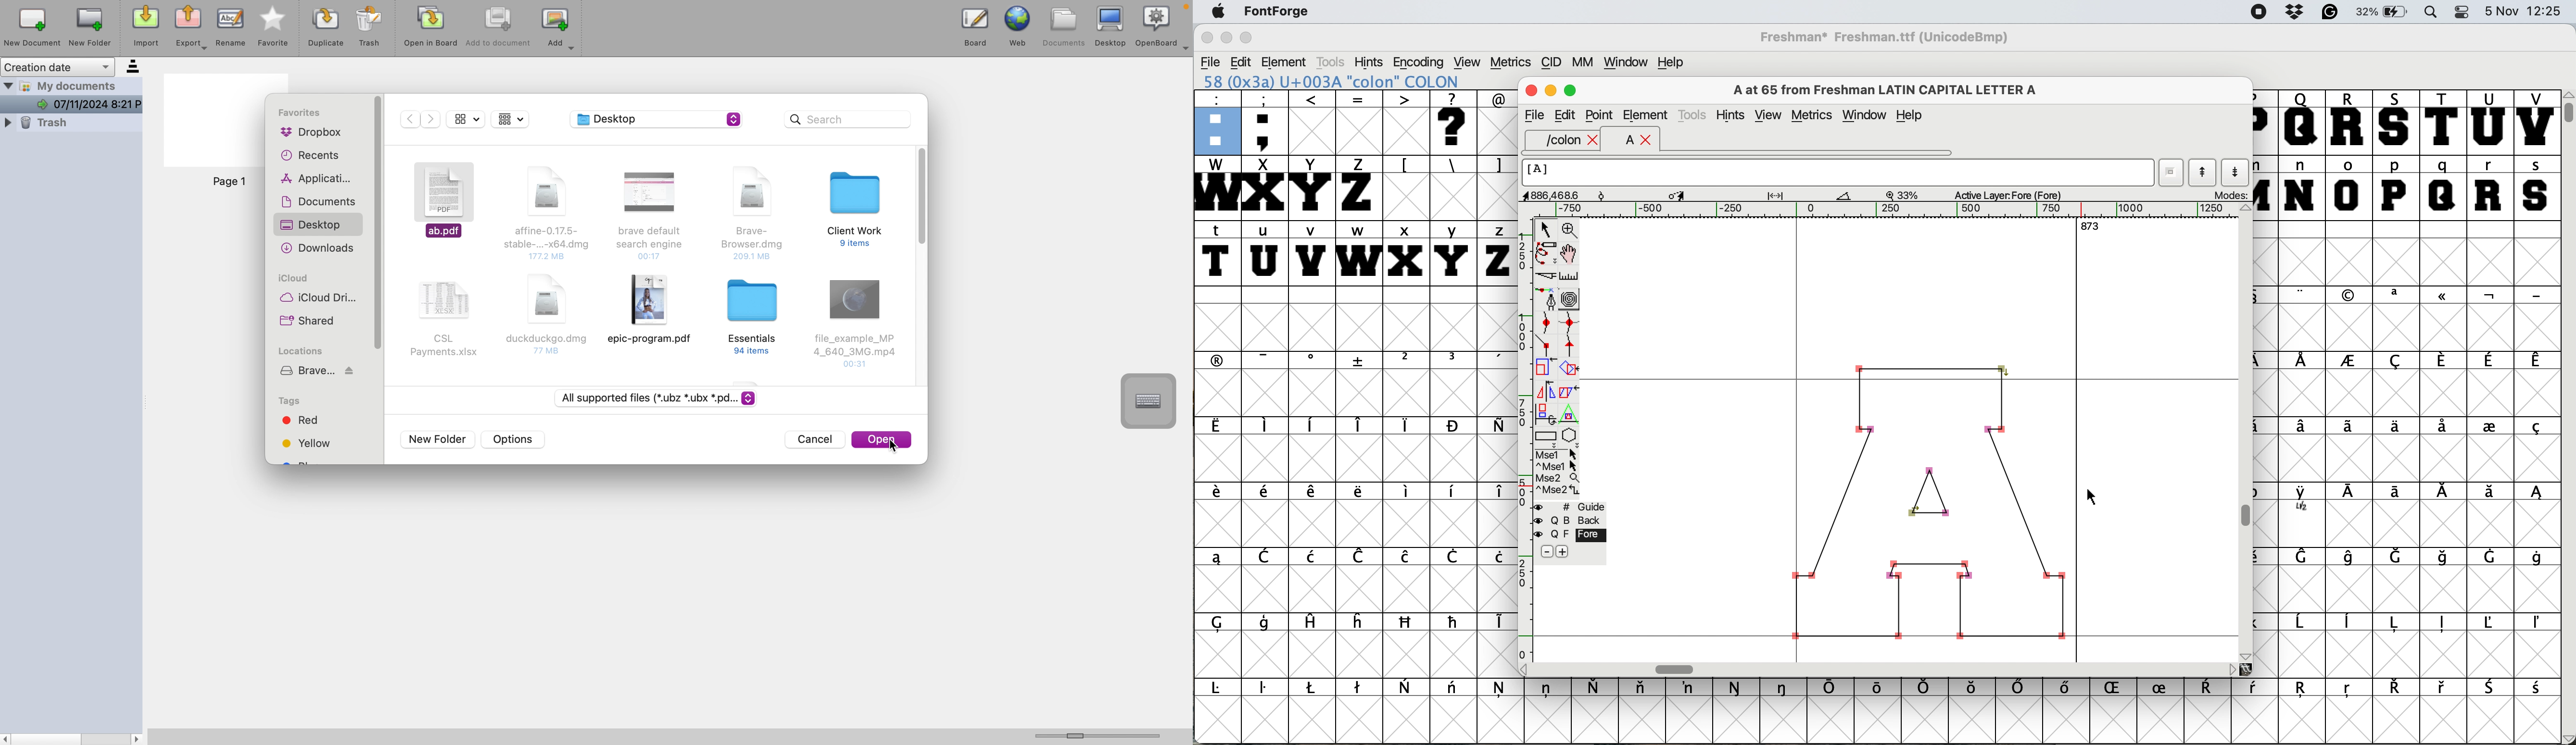  What do you see at coordinates (1495, 361) in the screenshot?
I see `symbol` at bounding box center [1495, 361].